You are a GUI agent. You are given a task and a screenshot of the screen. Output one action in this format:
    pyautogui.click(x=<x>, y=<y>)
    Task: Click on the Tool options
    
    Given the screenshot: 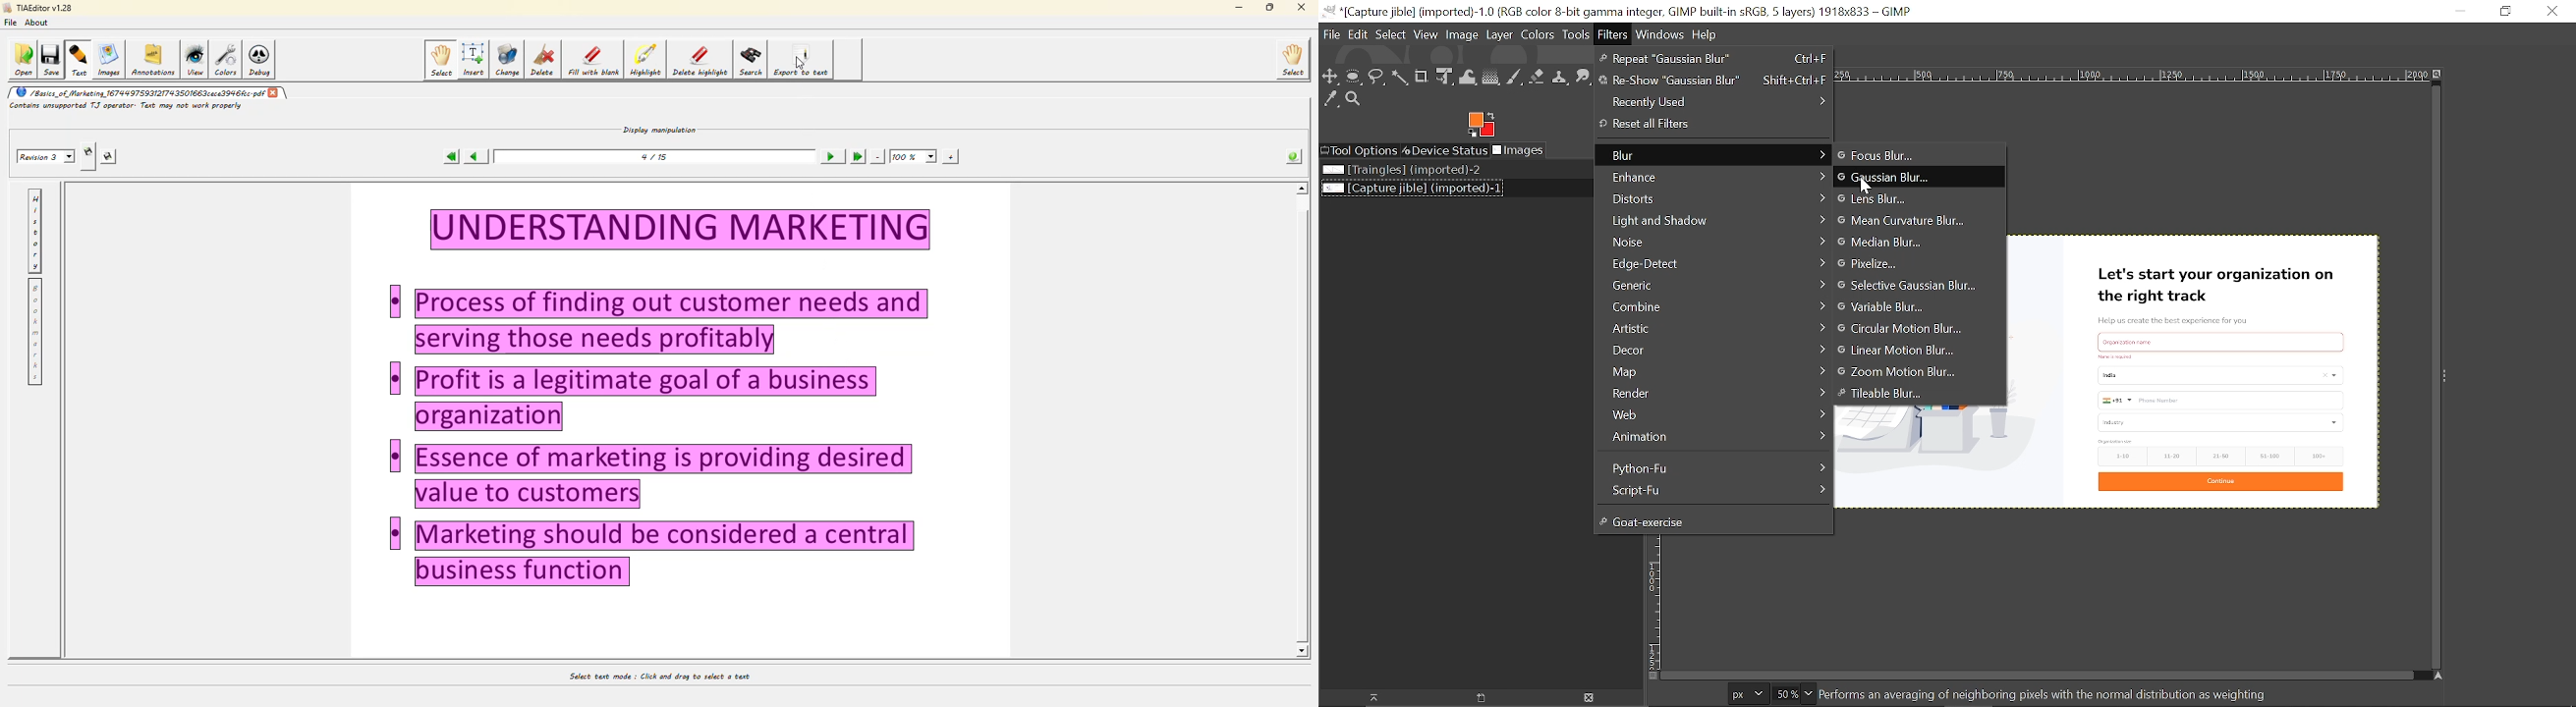 What is the action you would take?
    pyautogui.click(x=1359, y=150)
    